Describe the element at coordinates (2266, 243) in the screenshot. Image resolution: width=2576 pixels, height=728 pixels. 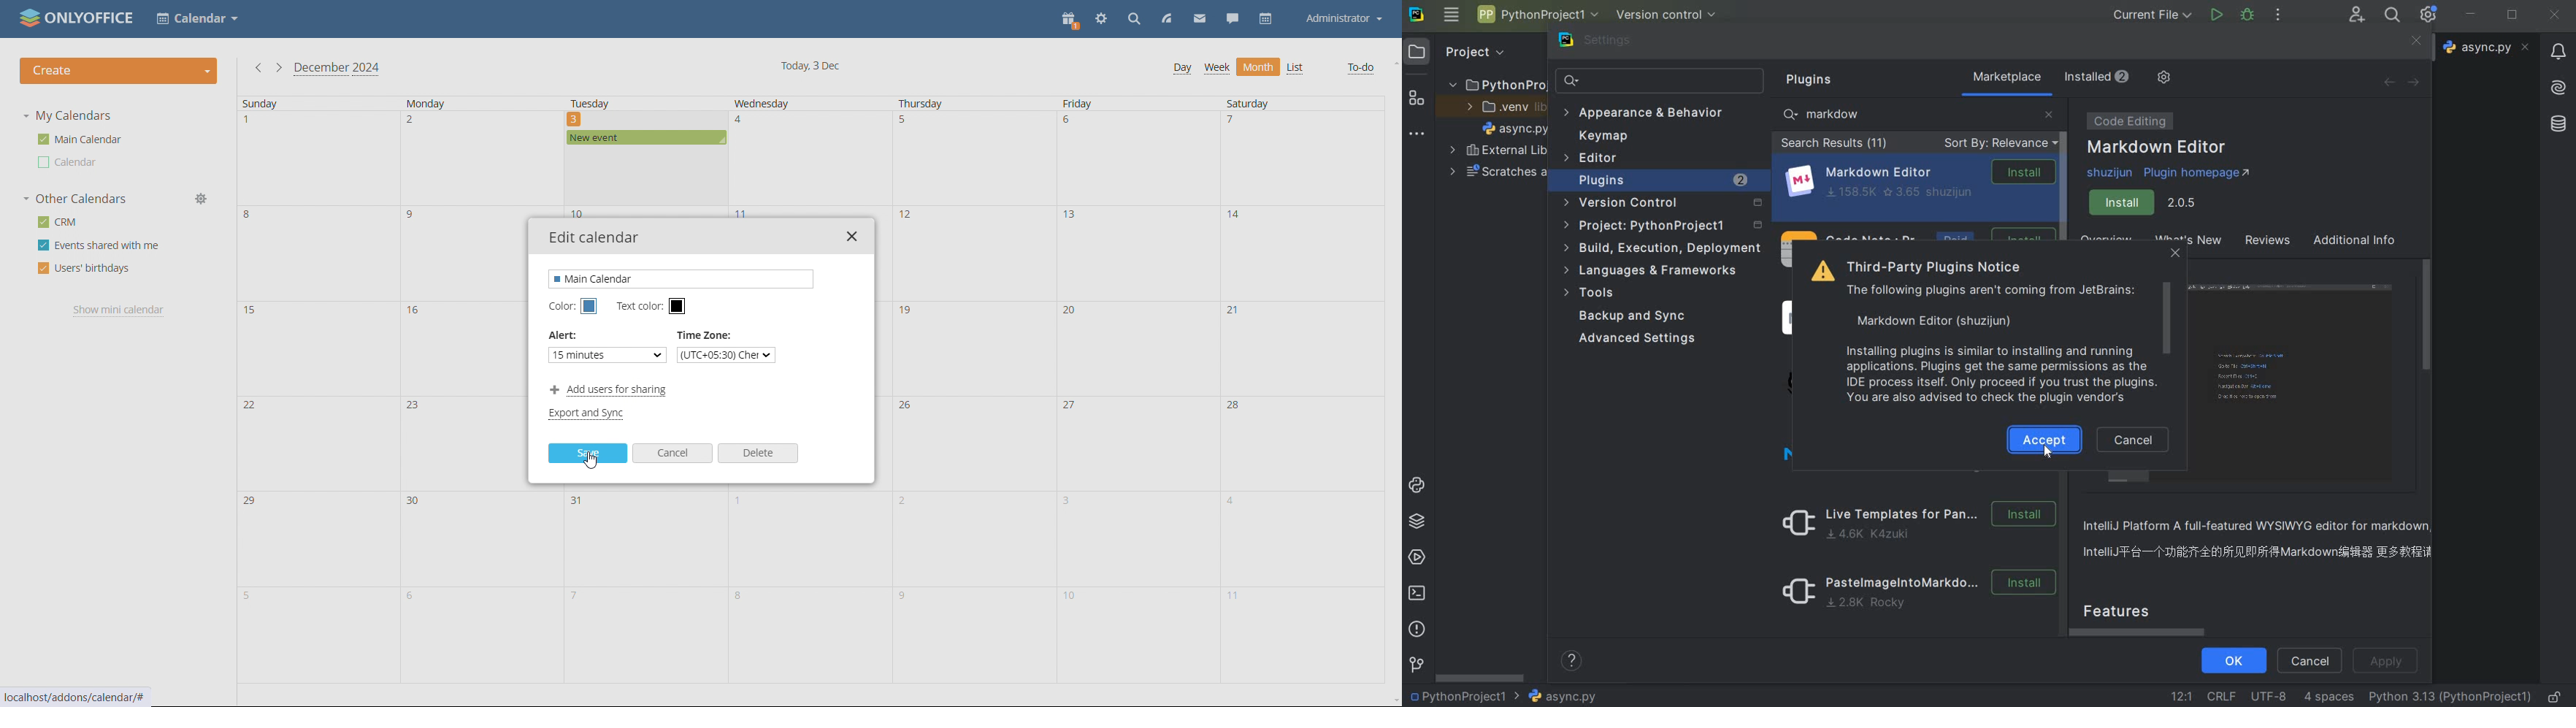
I see `reviews` at that location.